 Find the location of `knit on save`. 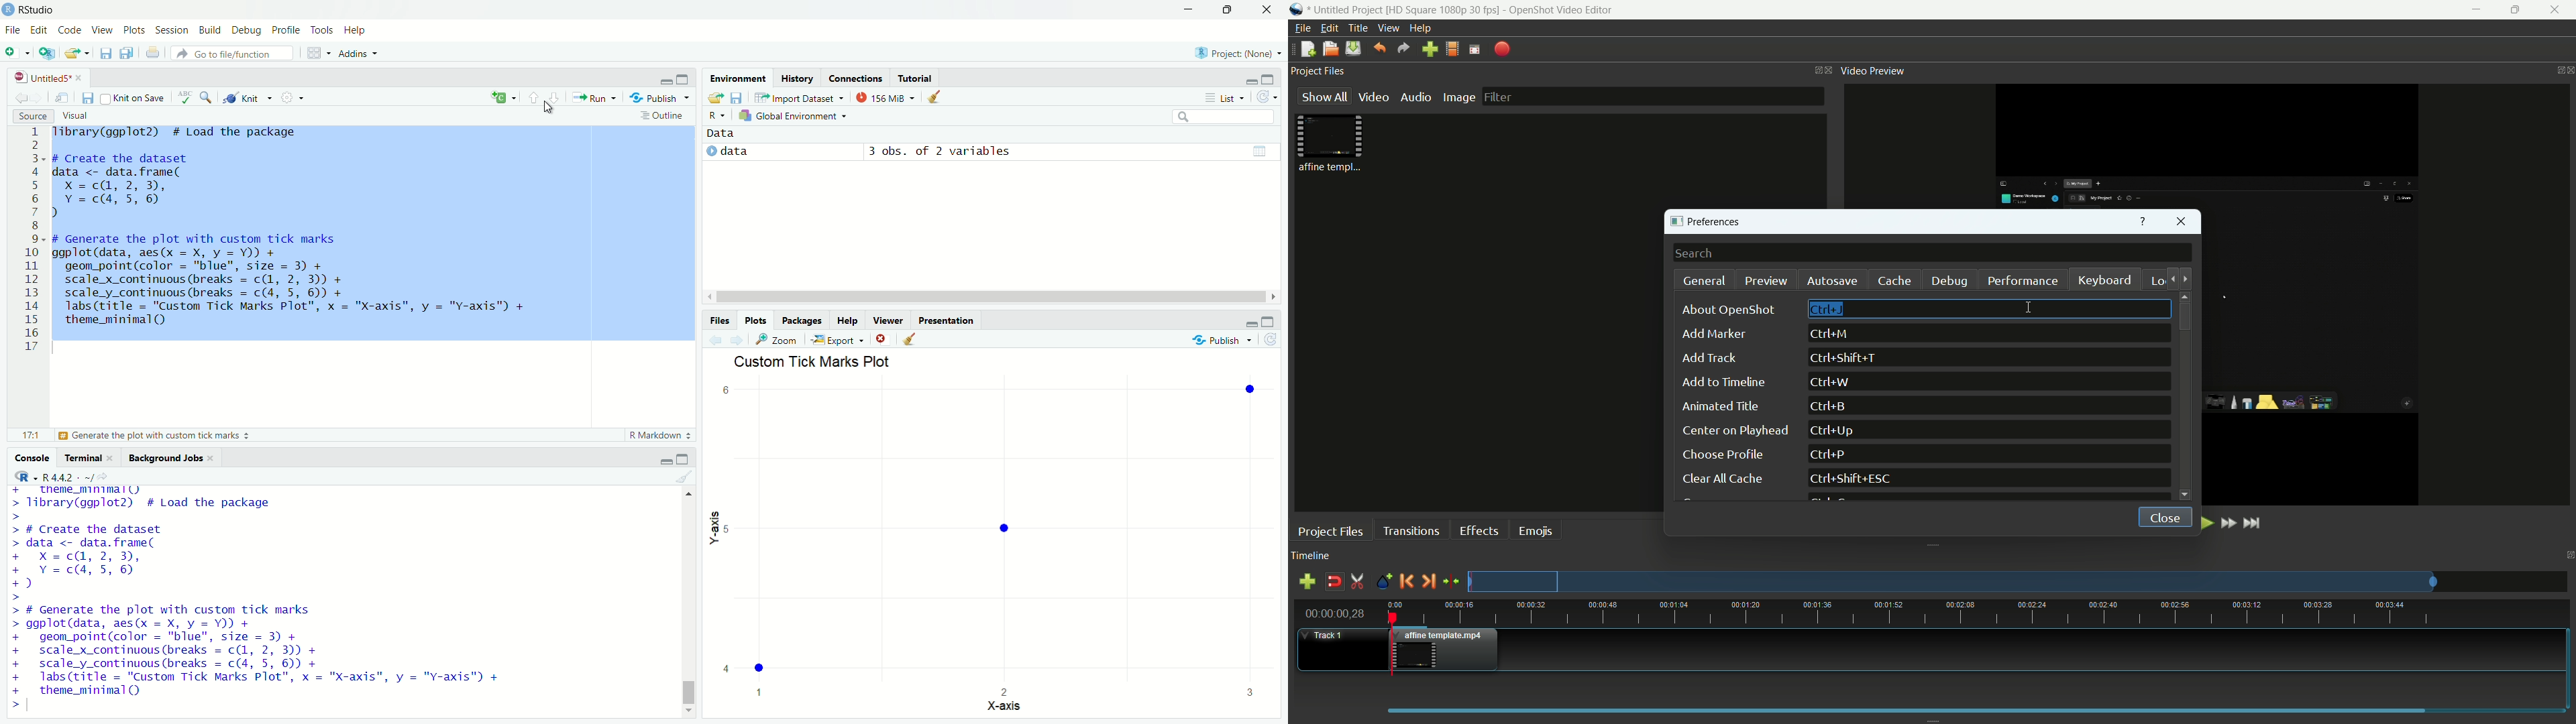

knit on save is located at coordinates (137, 97).